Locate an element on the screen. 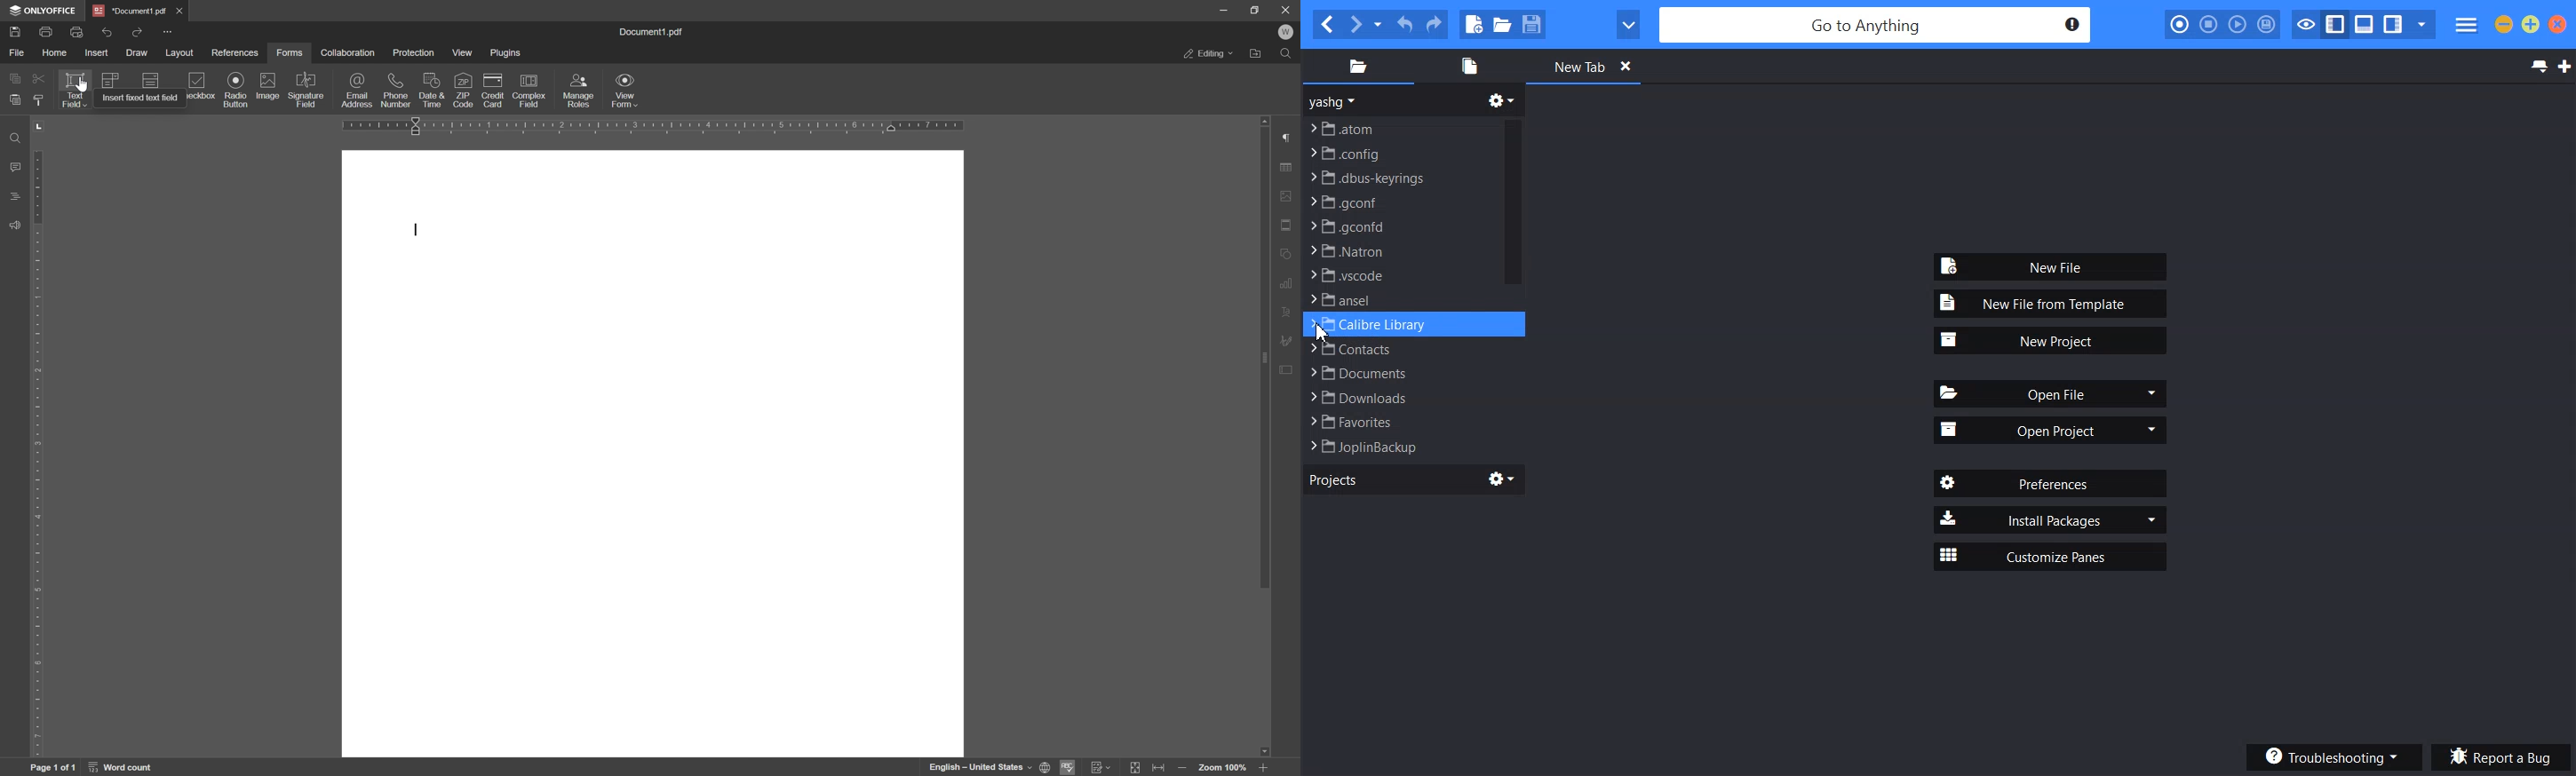 The height and width of the screenshot is (784, 2576). page 1 of 1 is located at coordinates (54, 768).